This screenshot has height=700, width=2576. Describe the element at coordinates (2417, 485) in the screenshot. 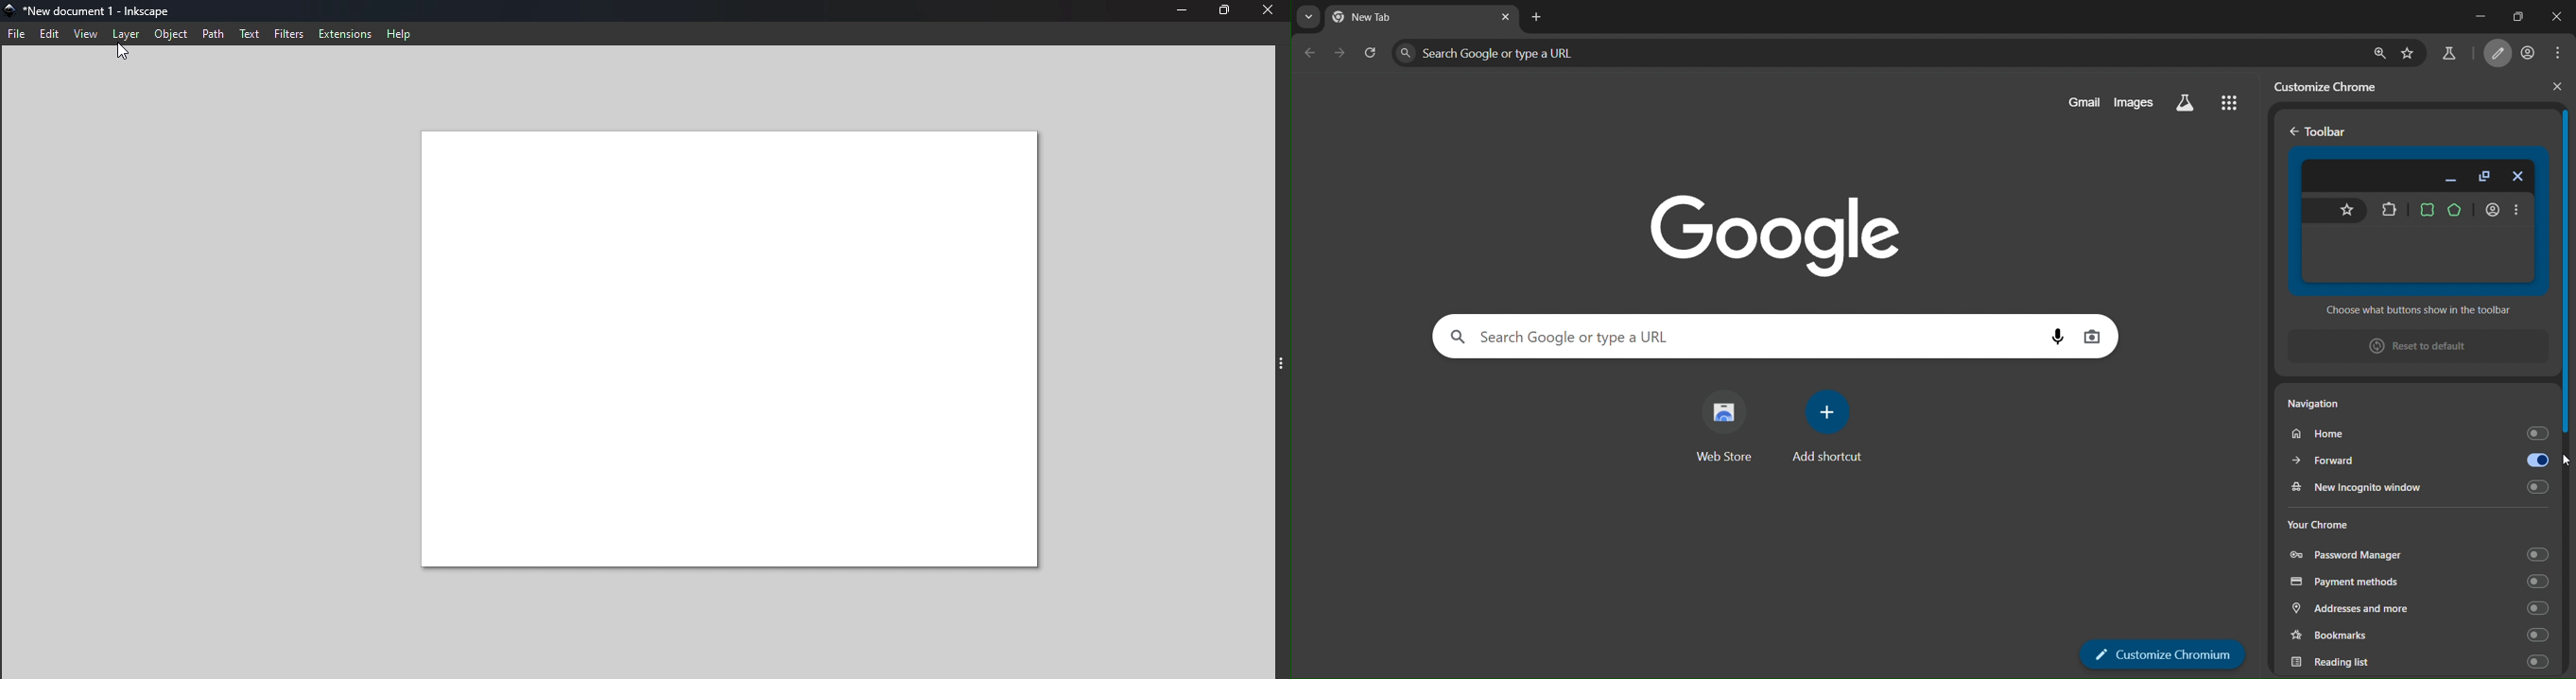

I see `new incognito window` at that location.